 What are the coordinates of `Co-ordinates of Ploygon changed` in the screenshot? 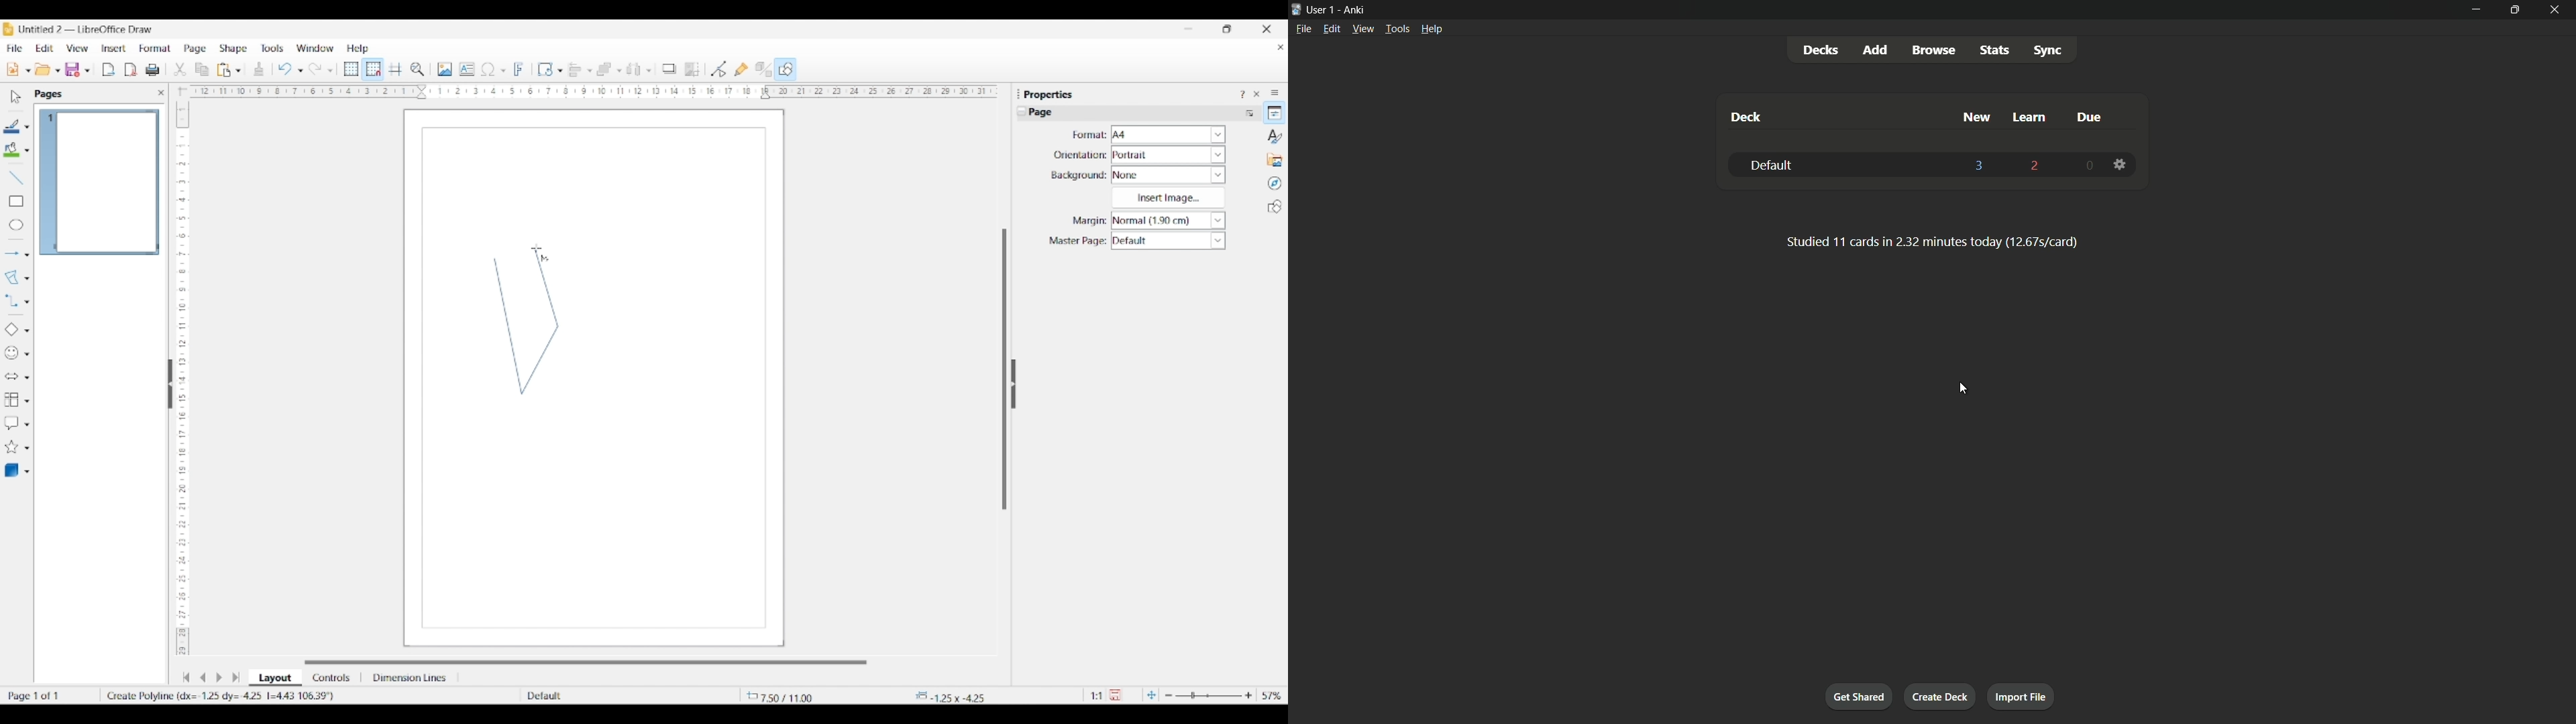 It's located at (225, 695).